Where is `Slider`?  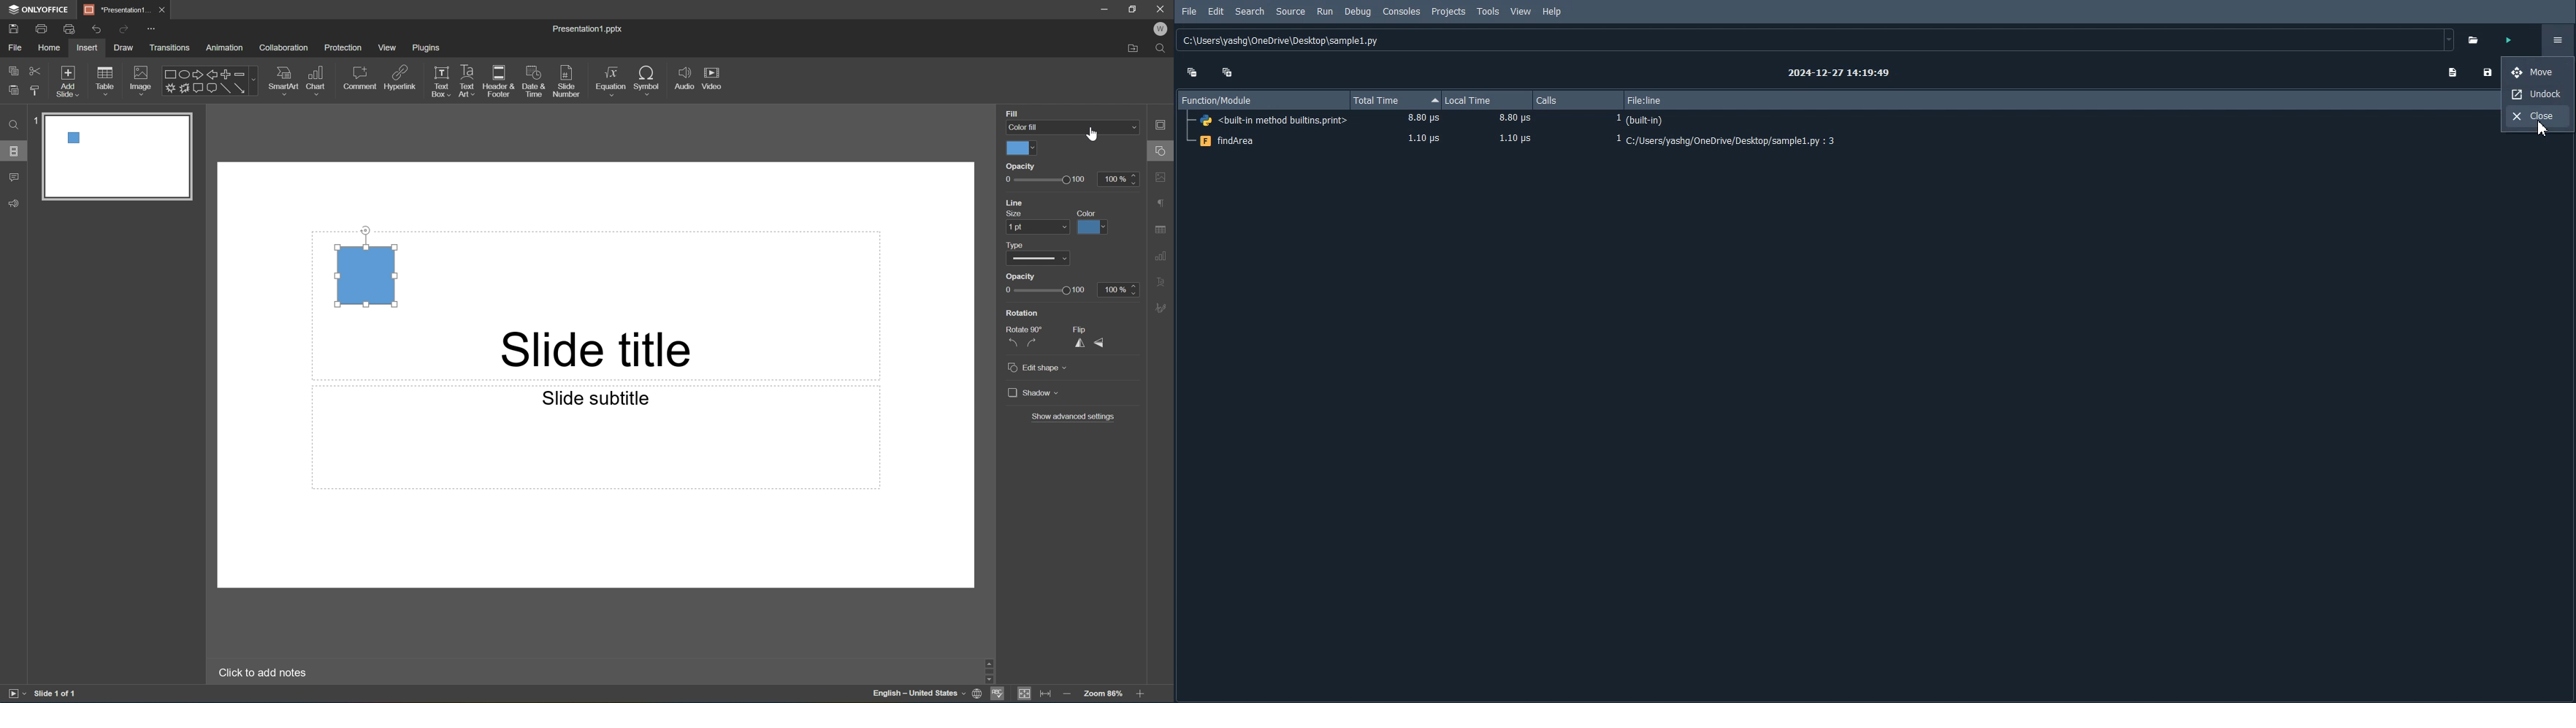
Slider is located at coordinates (1043, 290).